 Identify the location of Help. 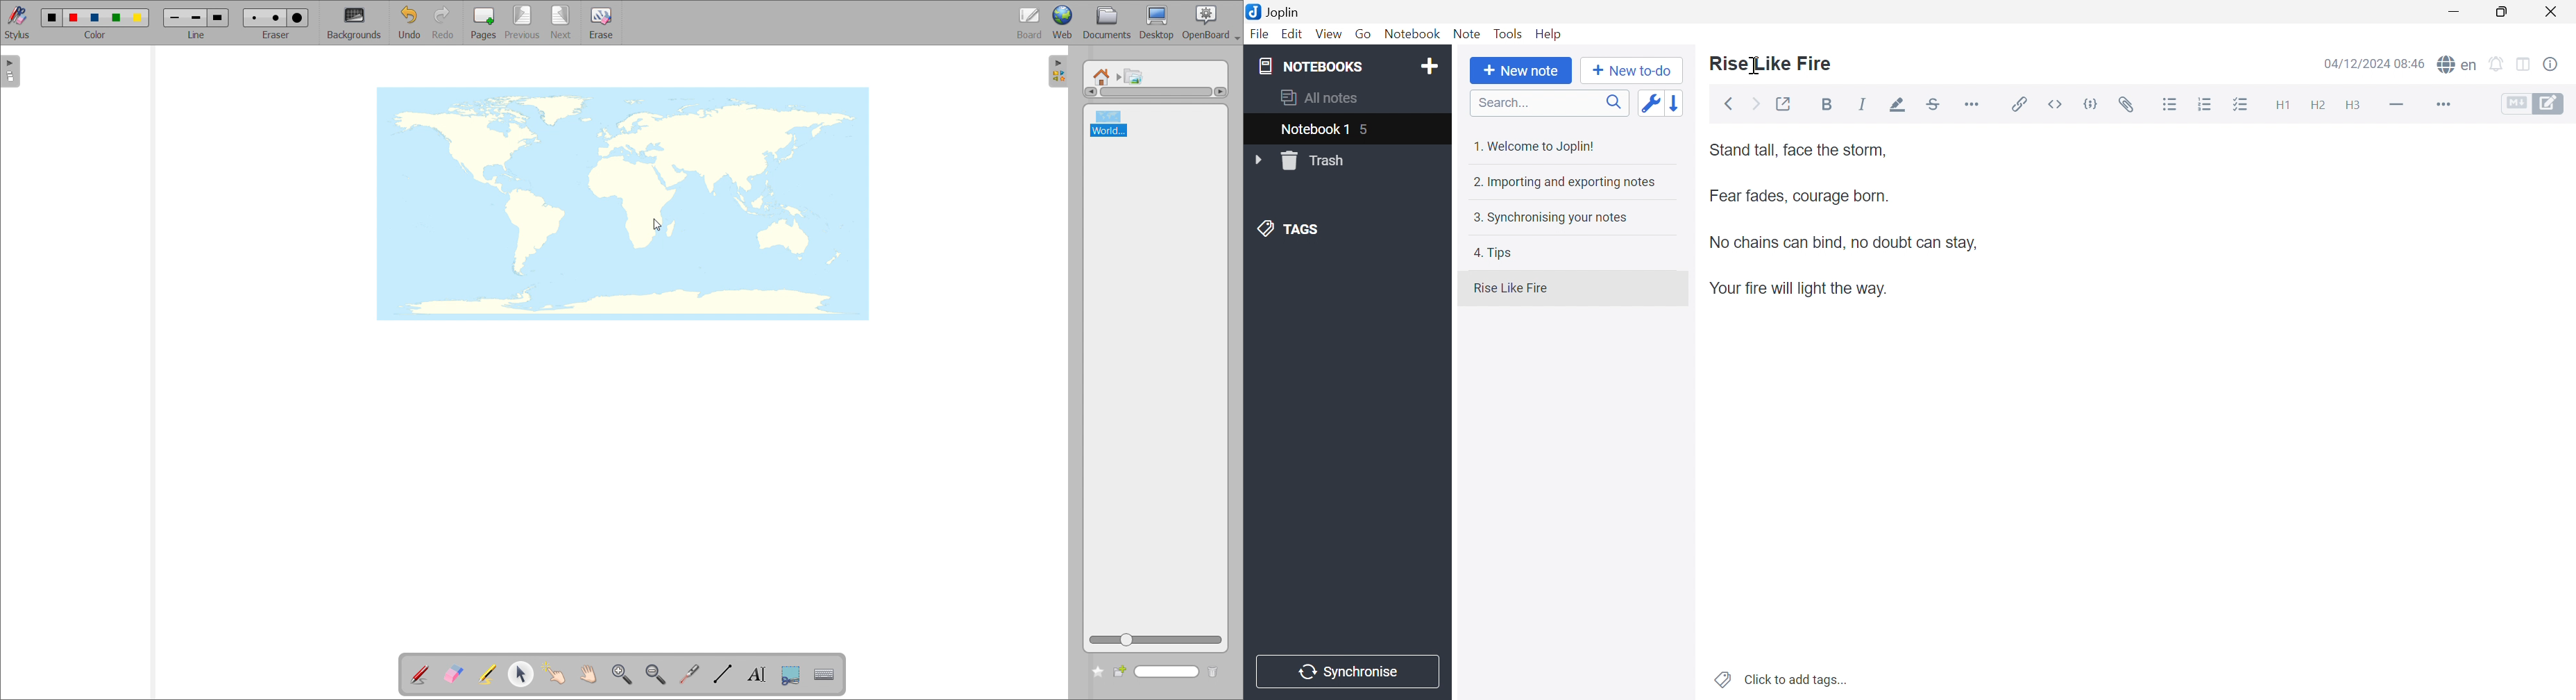
(1547, 33).